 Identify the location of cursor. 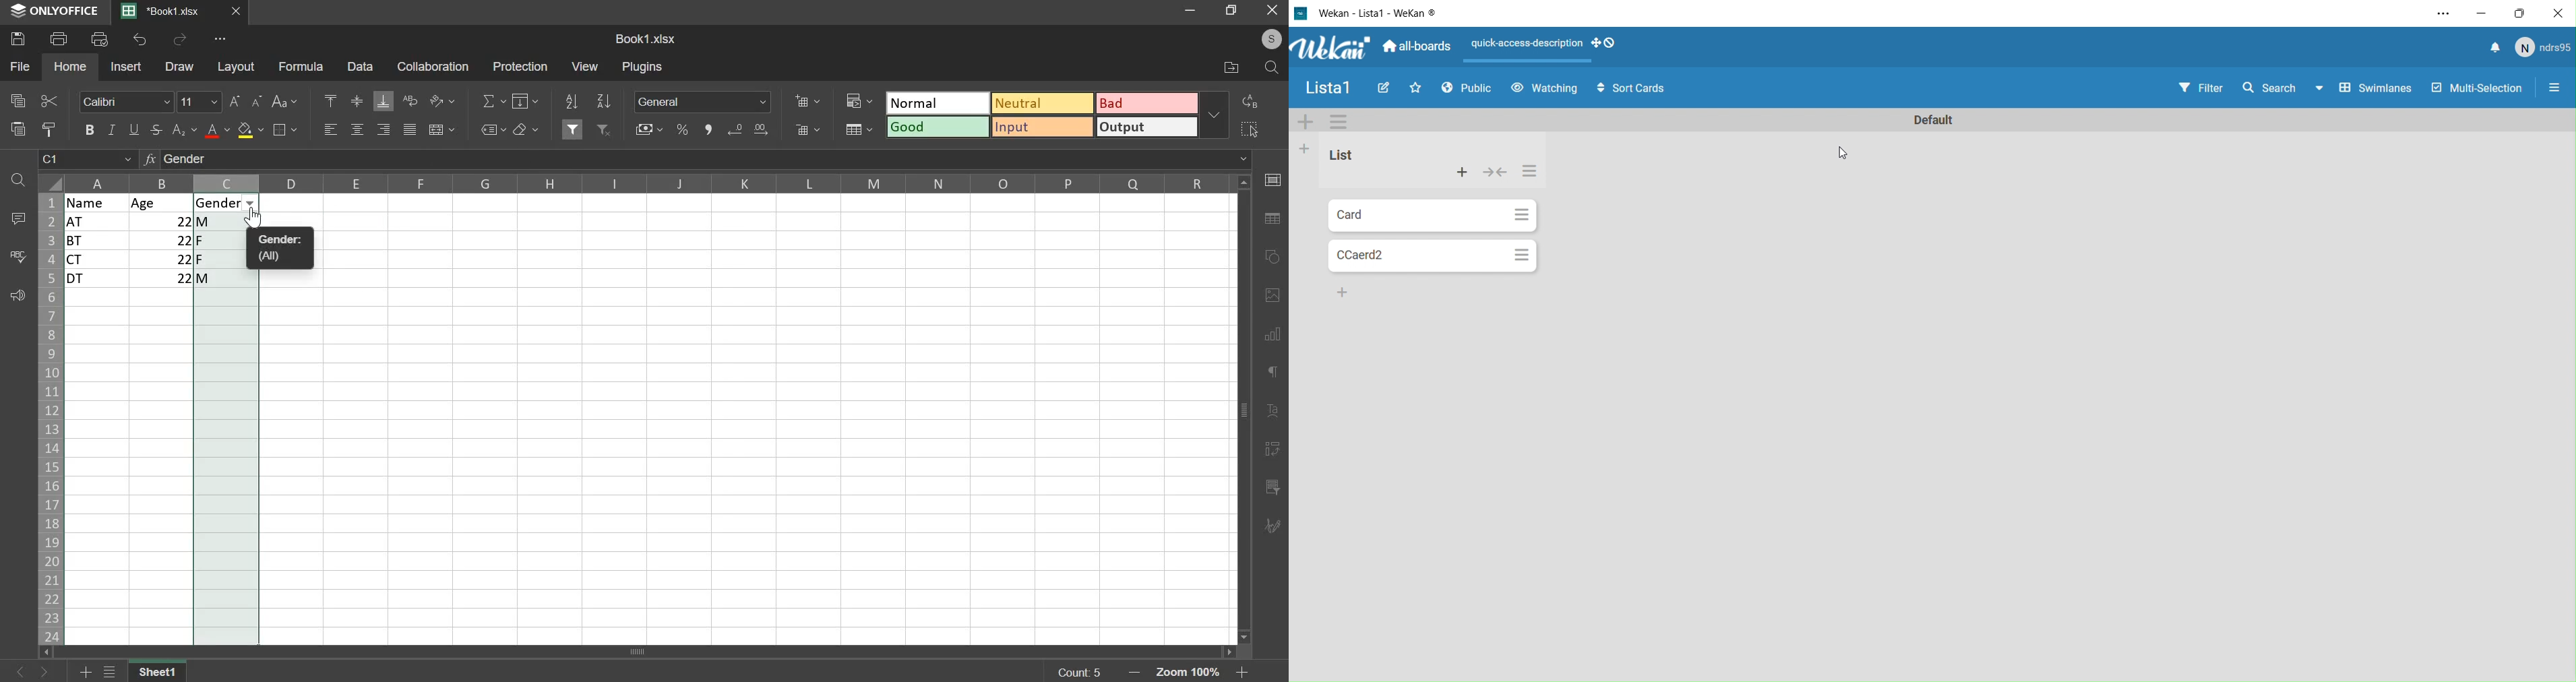
(1845, 152).